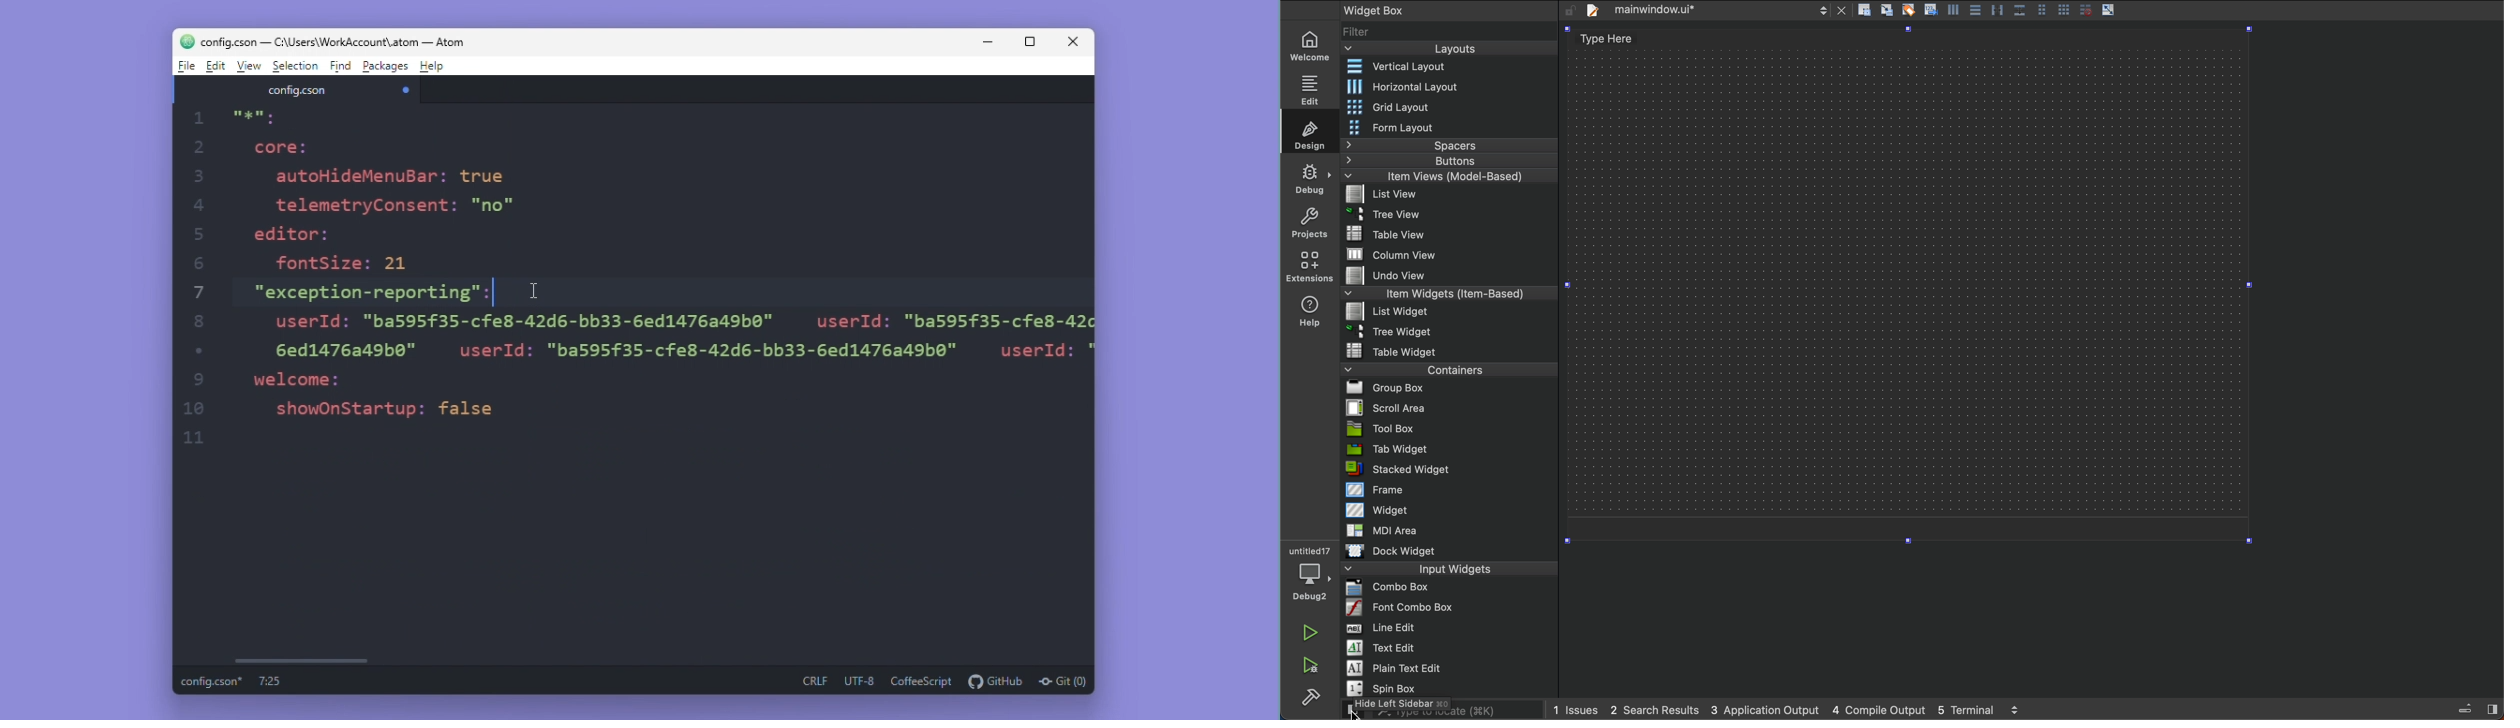 This screenshot has width=2520, height=728. I want to click on table view, so click(1395, 233).